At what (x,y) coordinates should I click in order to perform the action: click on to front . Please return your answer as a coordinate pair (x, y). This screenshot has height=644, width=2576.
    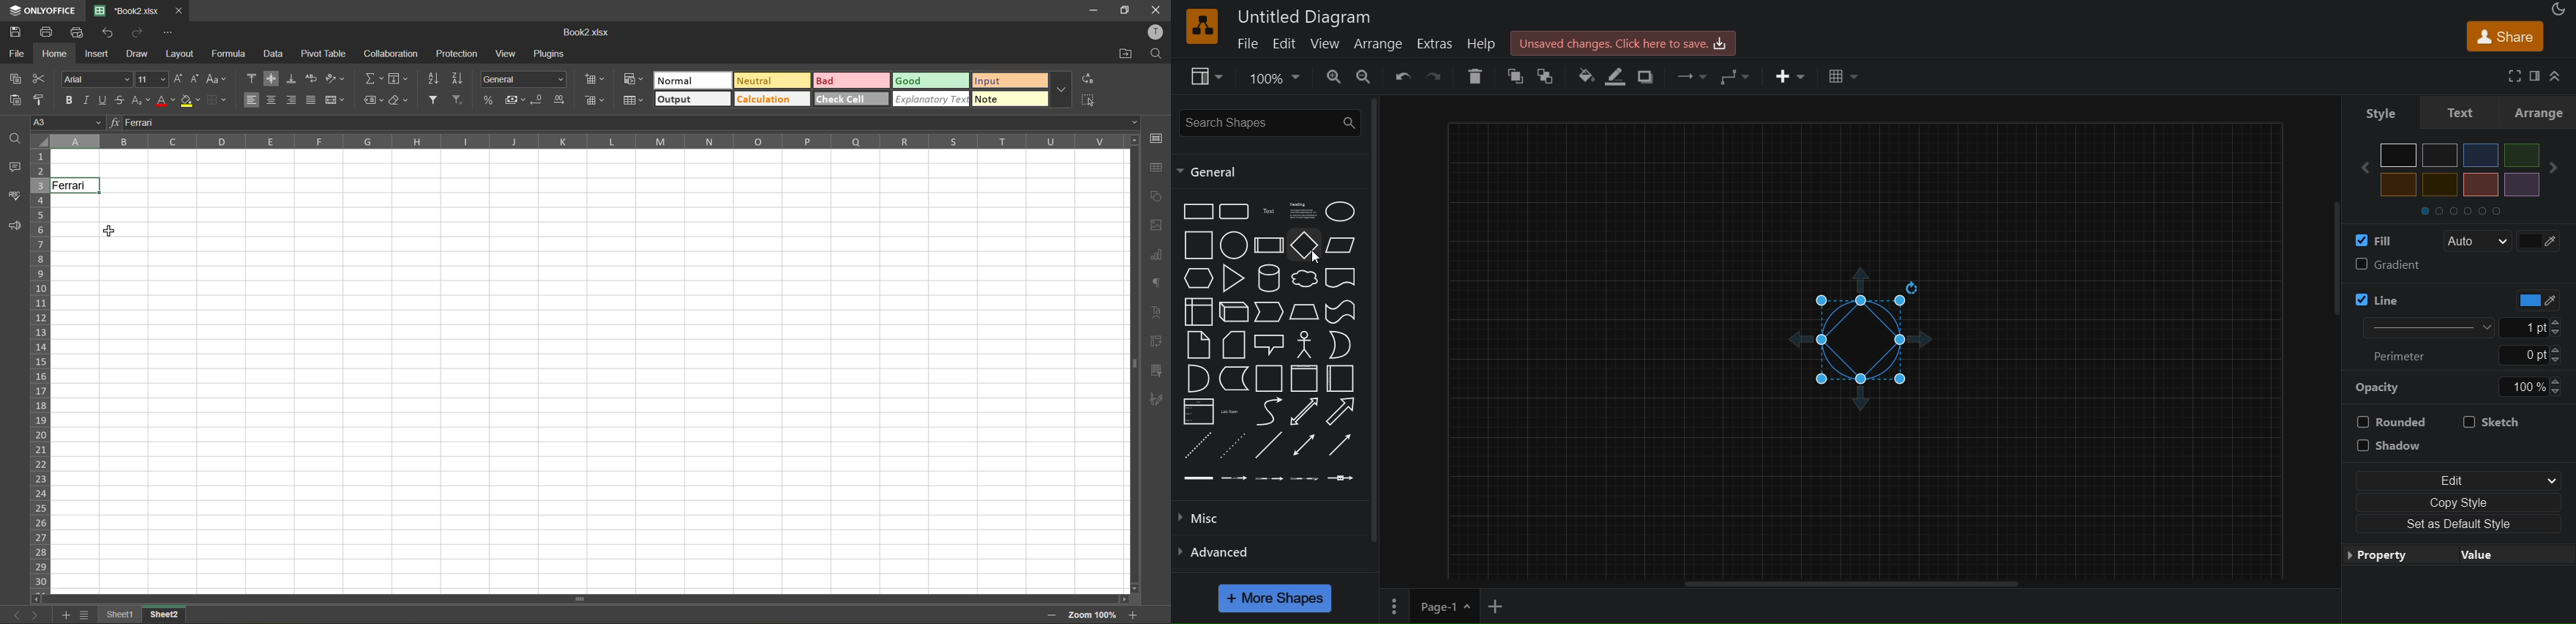
    Looking at the image, I should click on (1546, 77).